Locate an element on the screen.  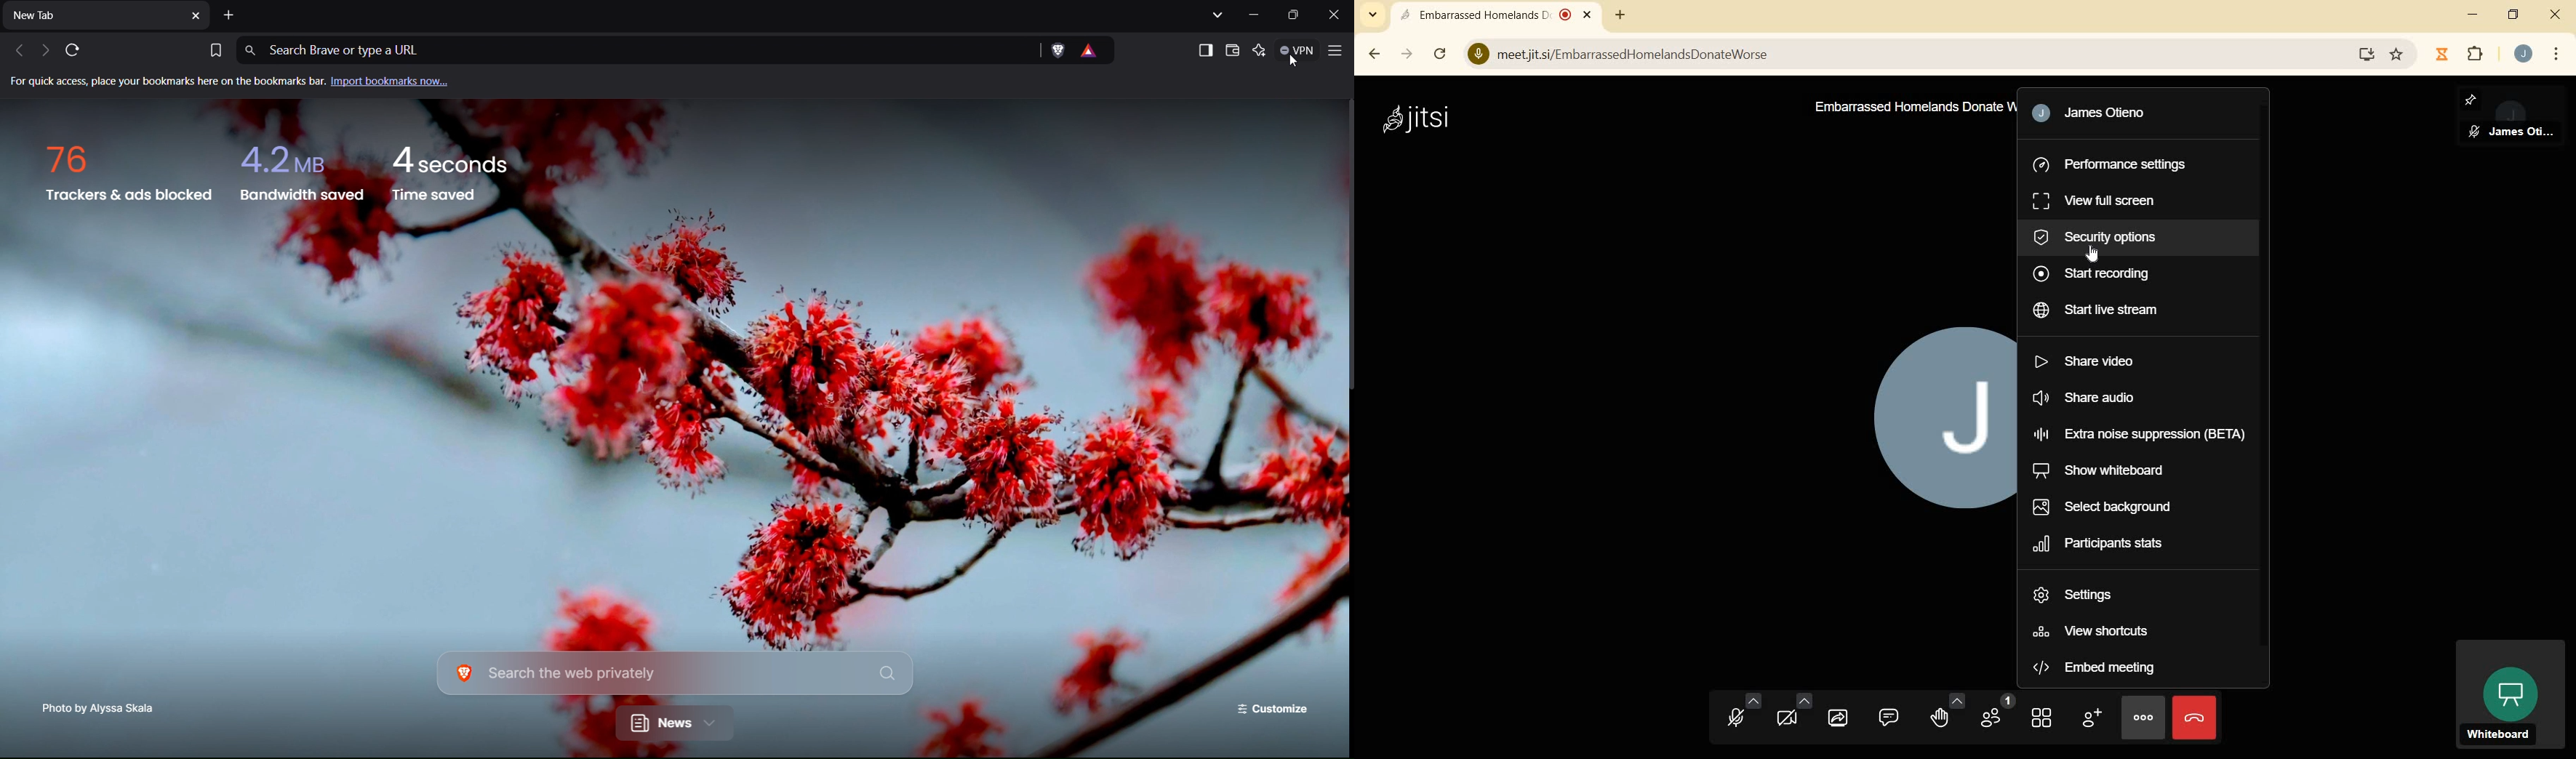
cursor is located at coordinates (2097, 257).